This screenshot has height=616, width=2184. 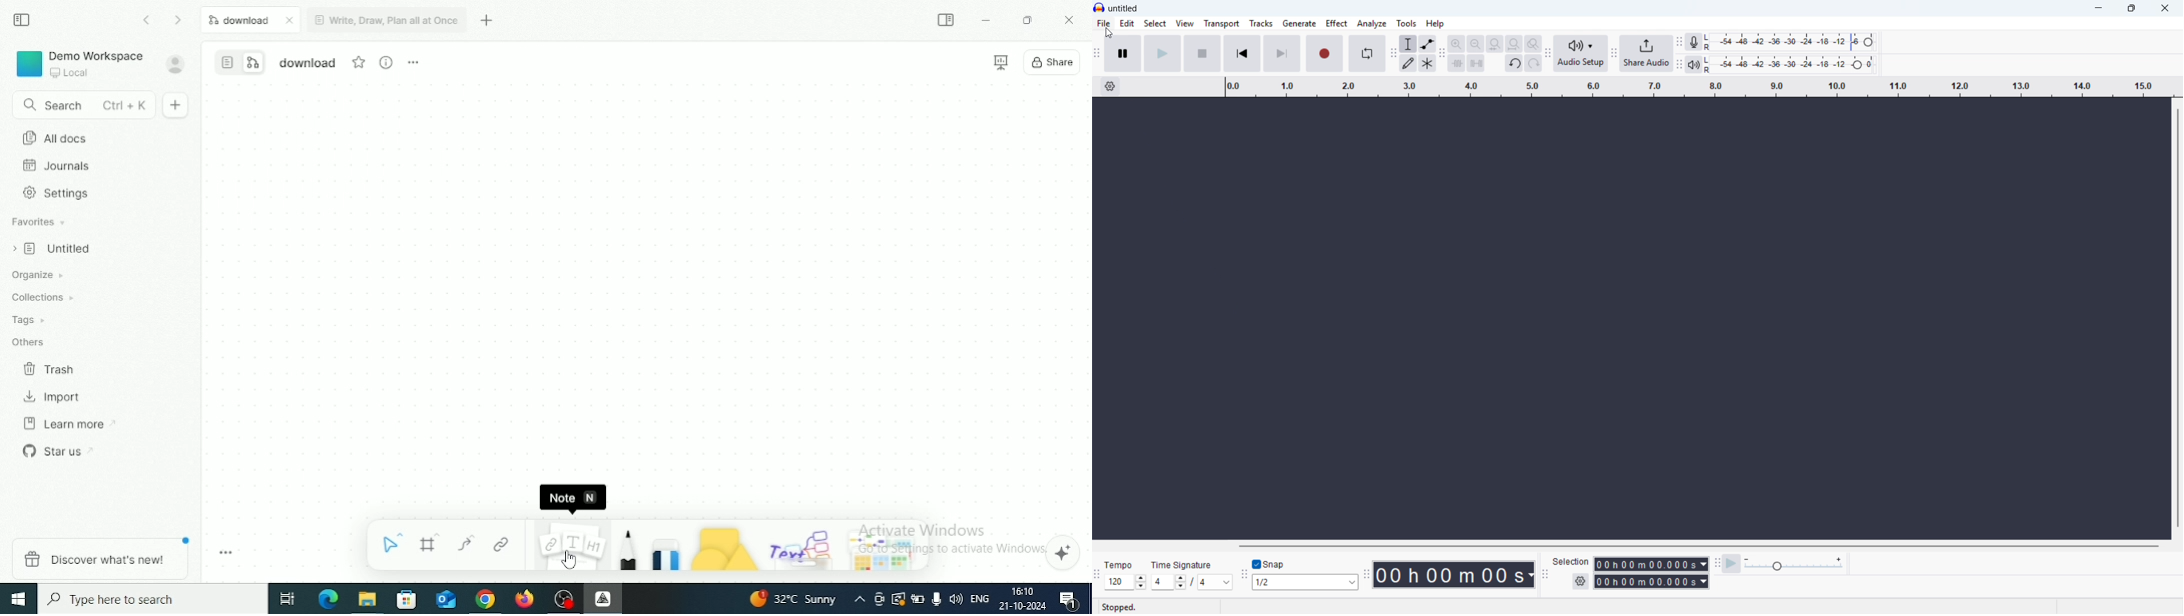 What do you see at coordinates (35, 344) in the screenshot?
I see `Others` at bounding box center [35, 344].